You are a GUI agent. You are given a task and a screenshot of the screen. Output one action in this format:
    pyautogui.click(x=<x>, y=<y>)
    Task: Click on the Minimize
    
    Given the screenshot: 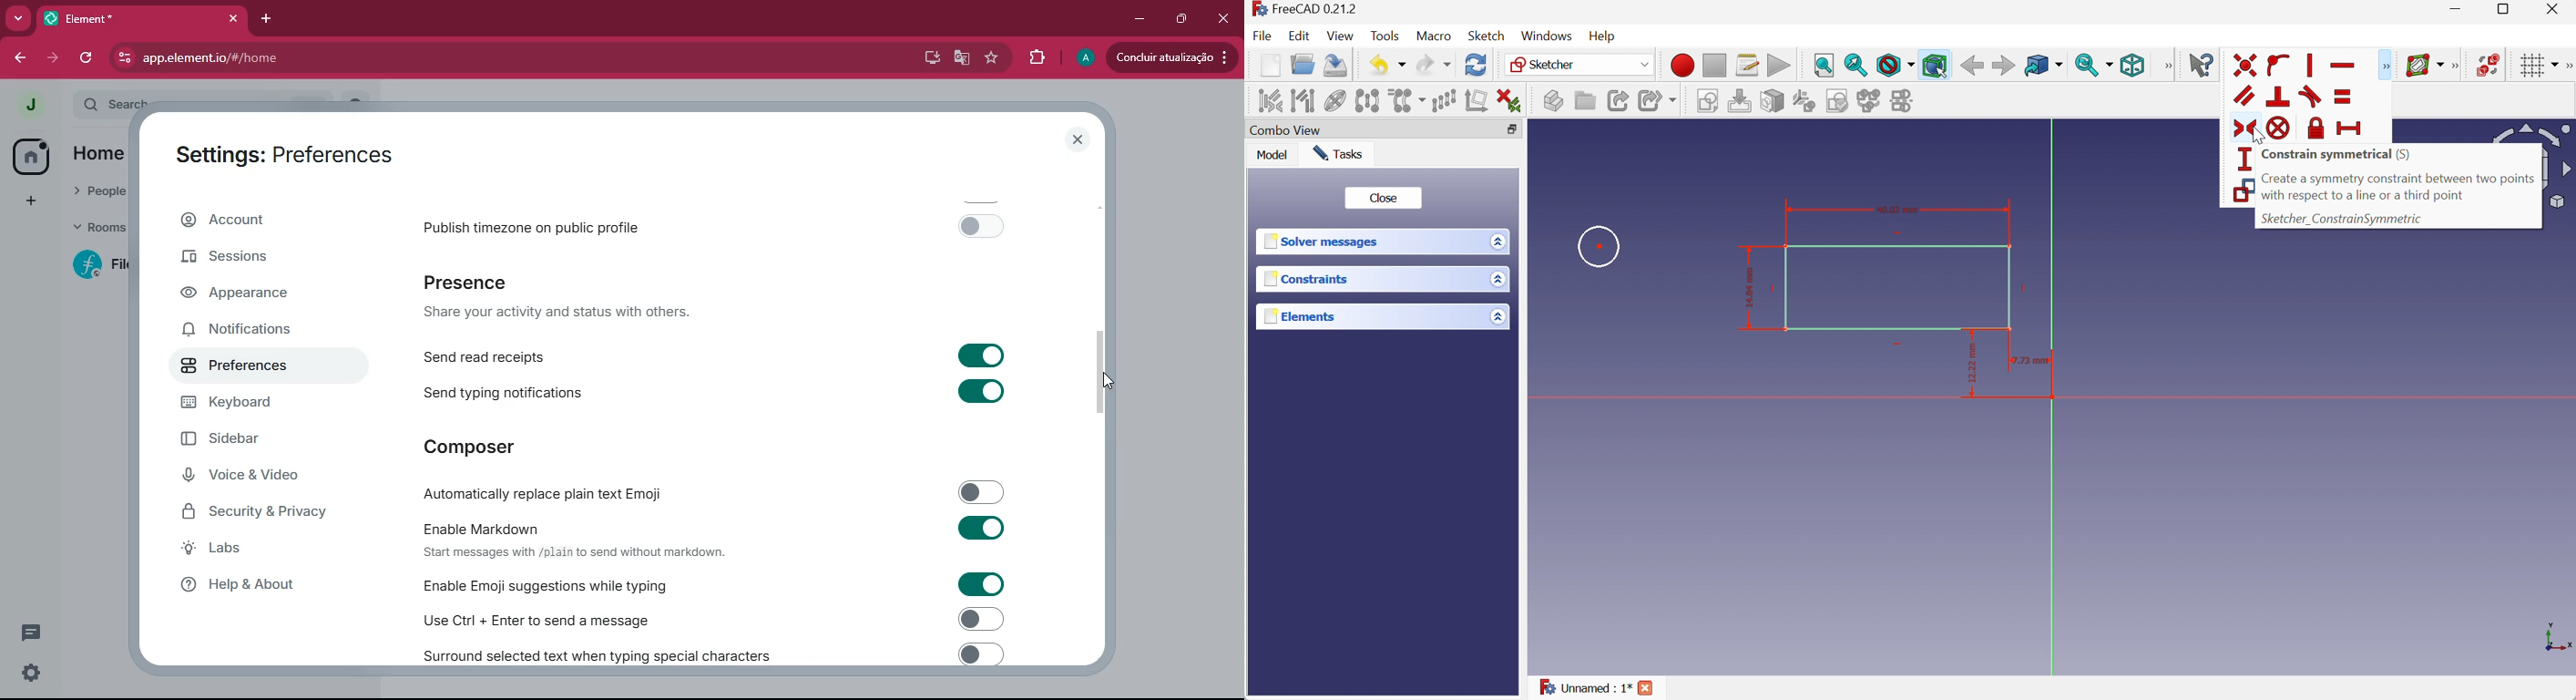 What is the action you would take?
    pyautogui.click(x=2459, y=9)
    